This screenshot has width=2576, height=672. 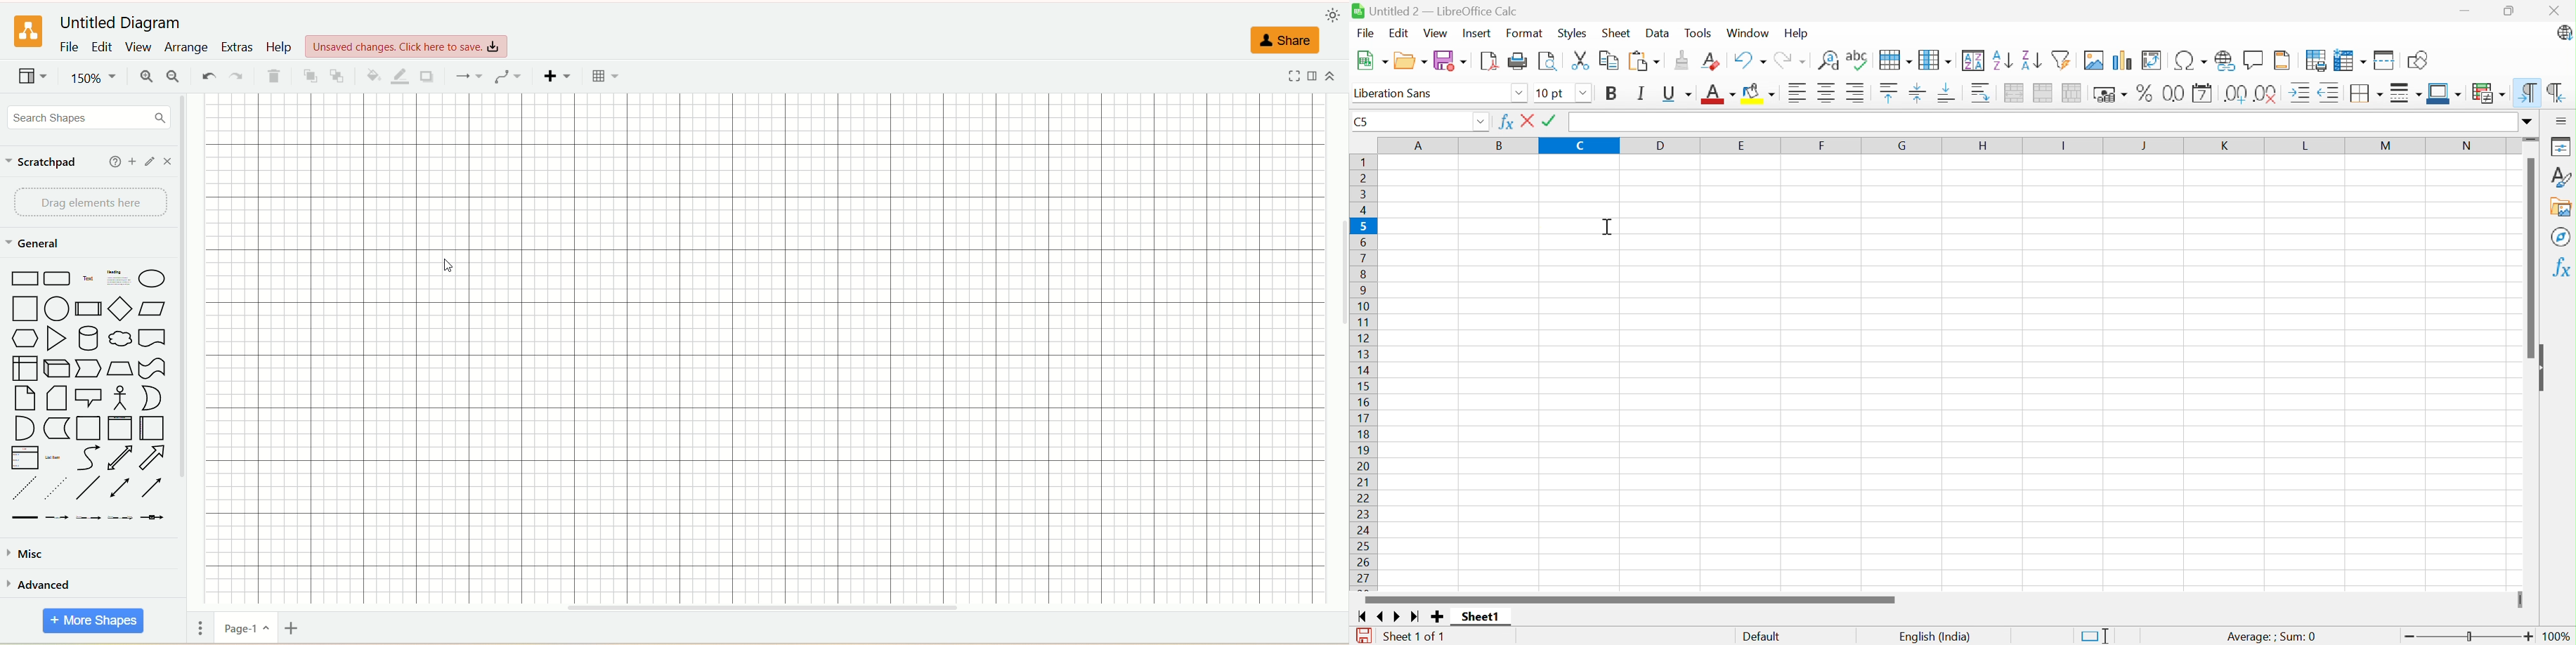 What do you see at coordinates (120, 337) in the screenshot?
I see `cloud` at bounding box center [120, 337].